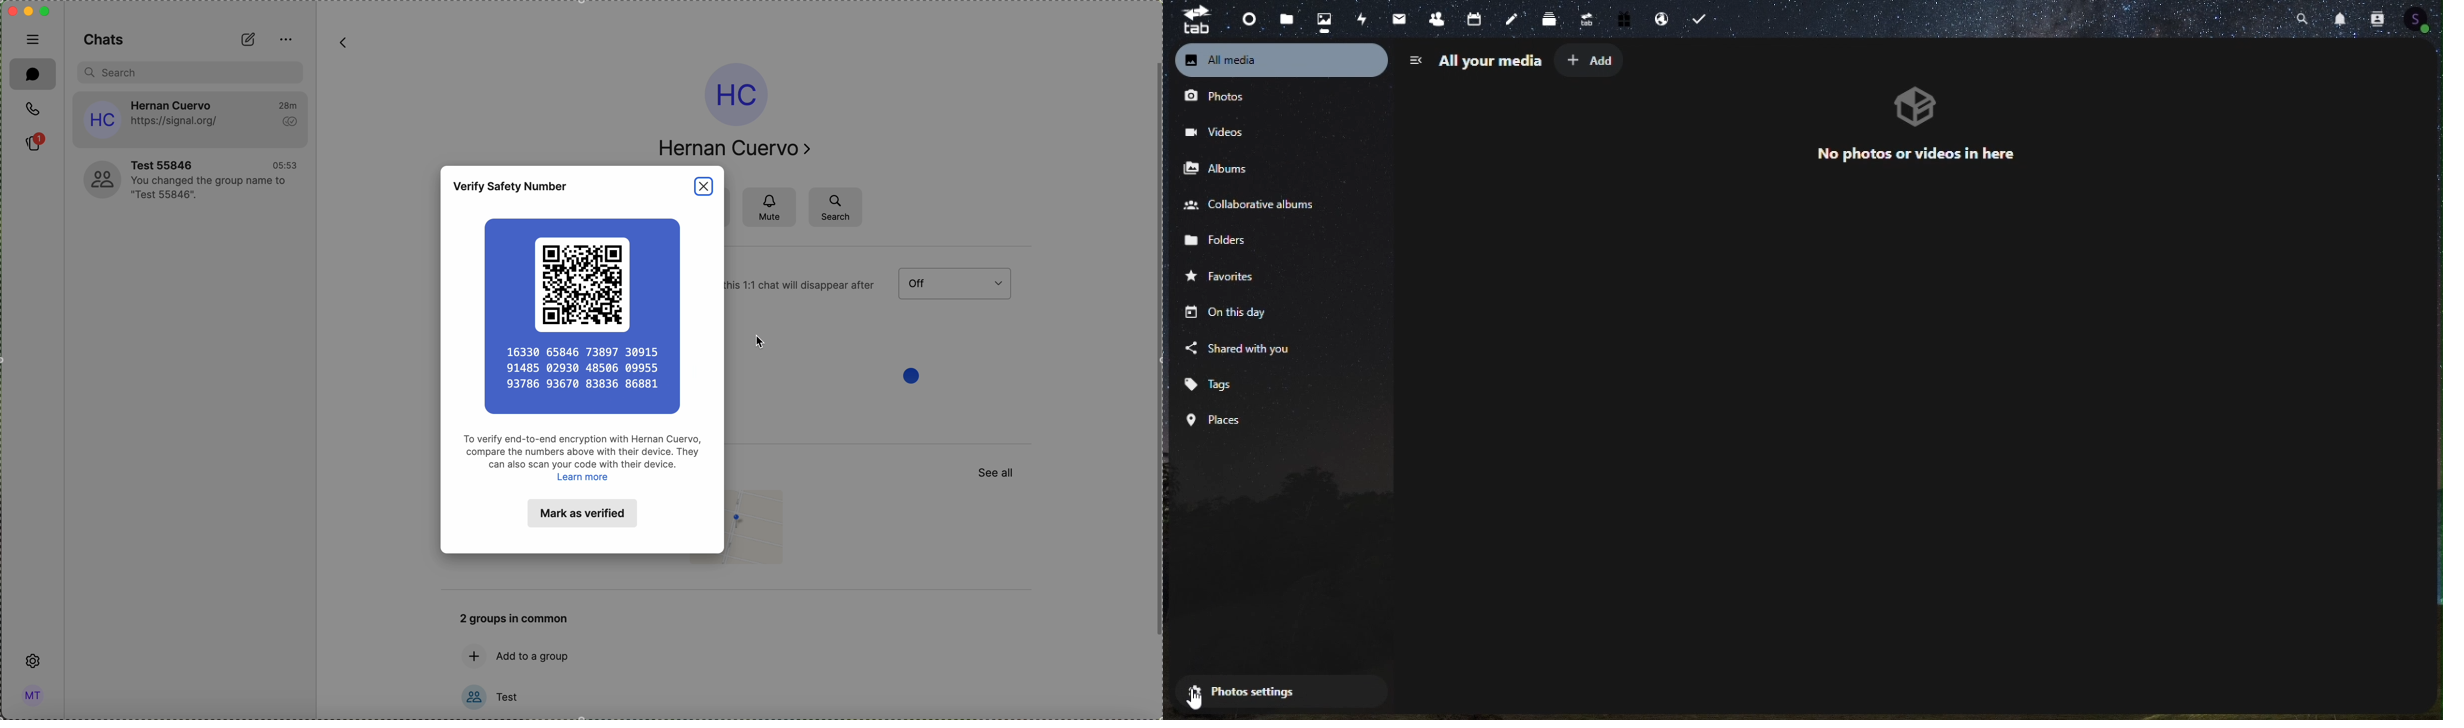  I want to click on Mark as verified, so click(585, 515).